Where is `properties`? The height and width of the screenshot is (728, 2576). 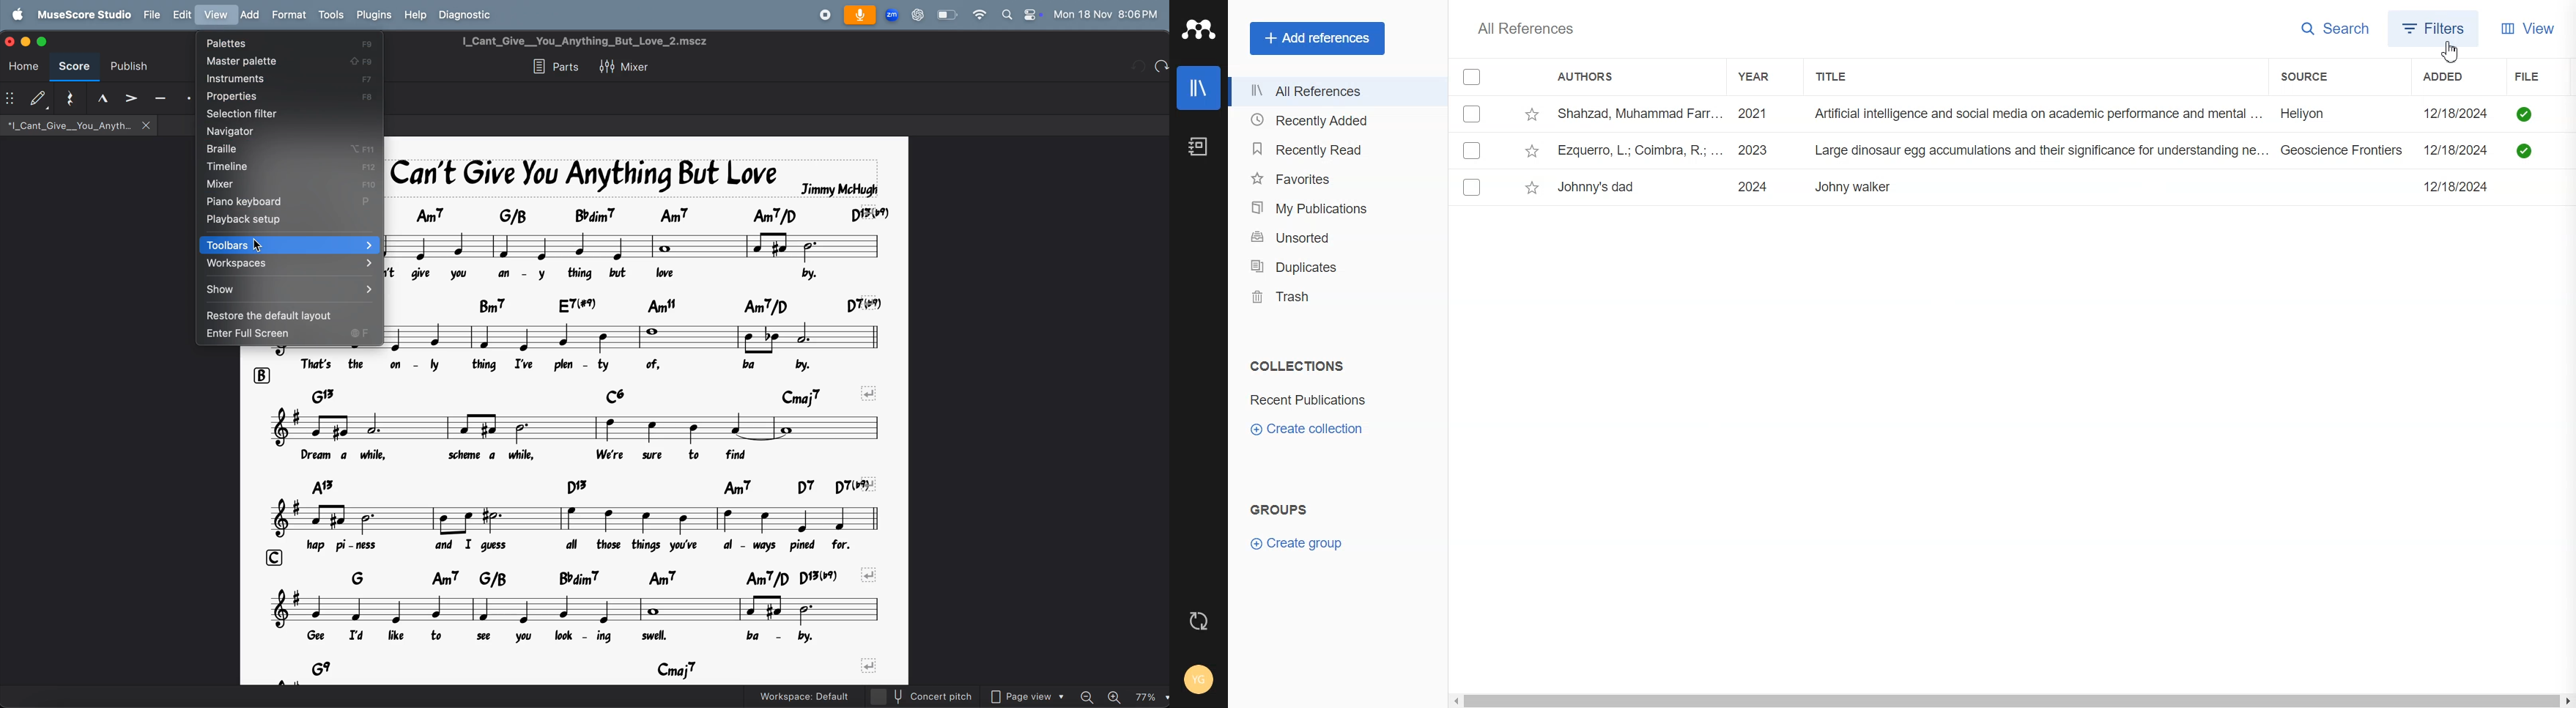
properties is located at coordinates (289, 97).